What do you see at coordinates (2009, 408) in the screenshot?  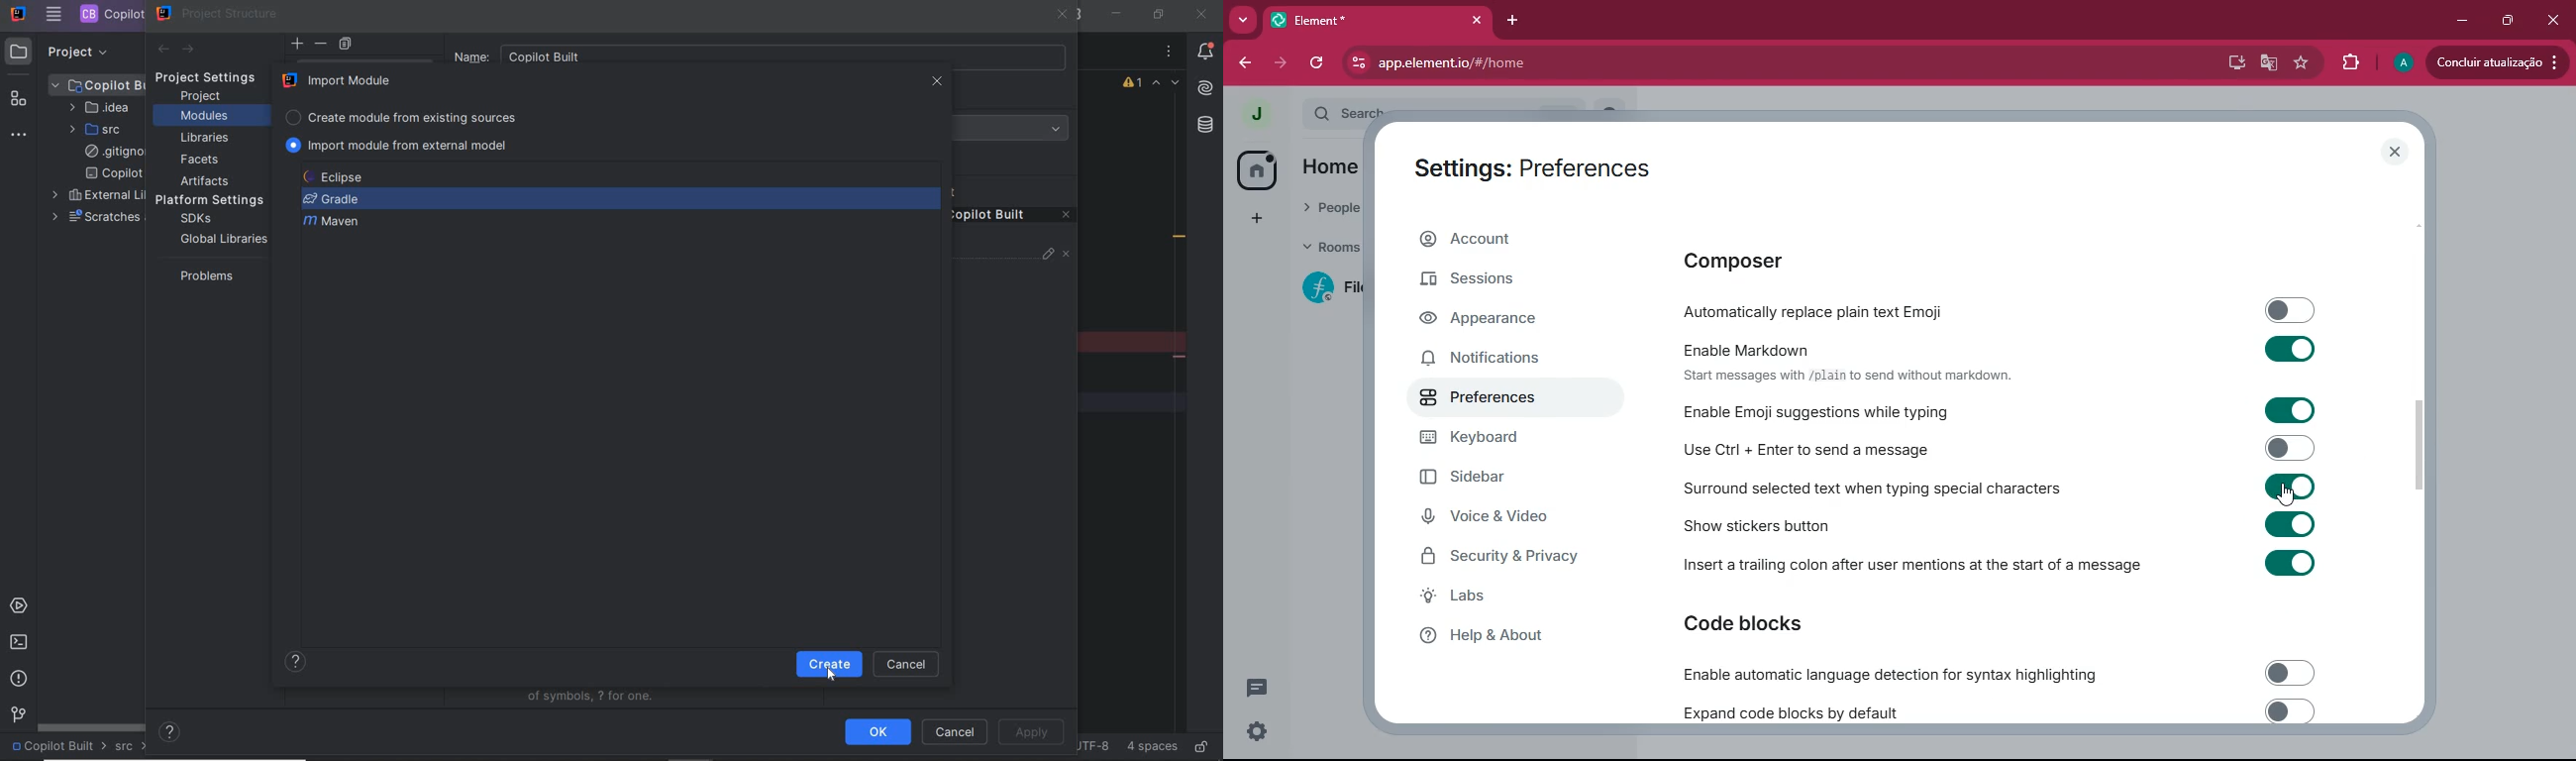 I see `Enable Emoji suggestions while typing` at bounding box center [2009, 408].